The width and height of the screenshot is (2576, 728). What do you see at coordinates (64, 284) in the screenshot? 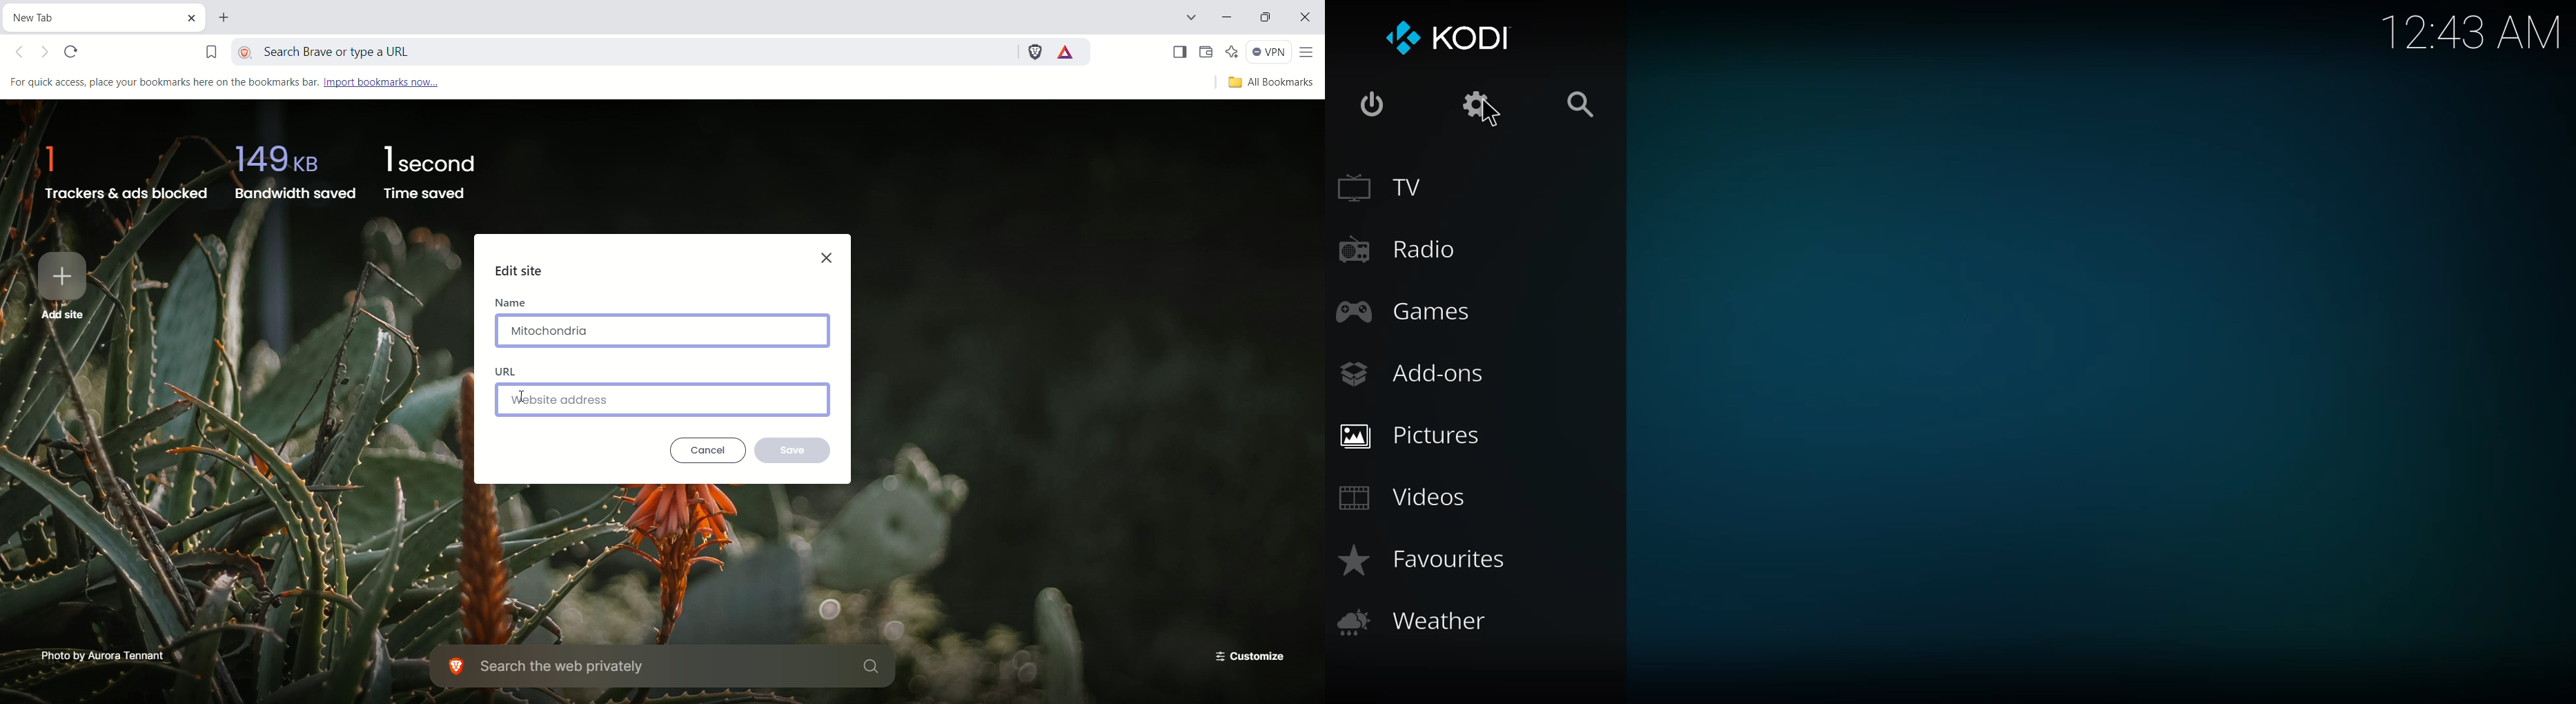
I see `Add site` at bounding box center [64, 284].